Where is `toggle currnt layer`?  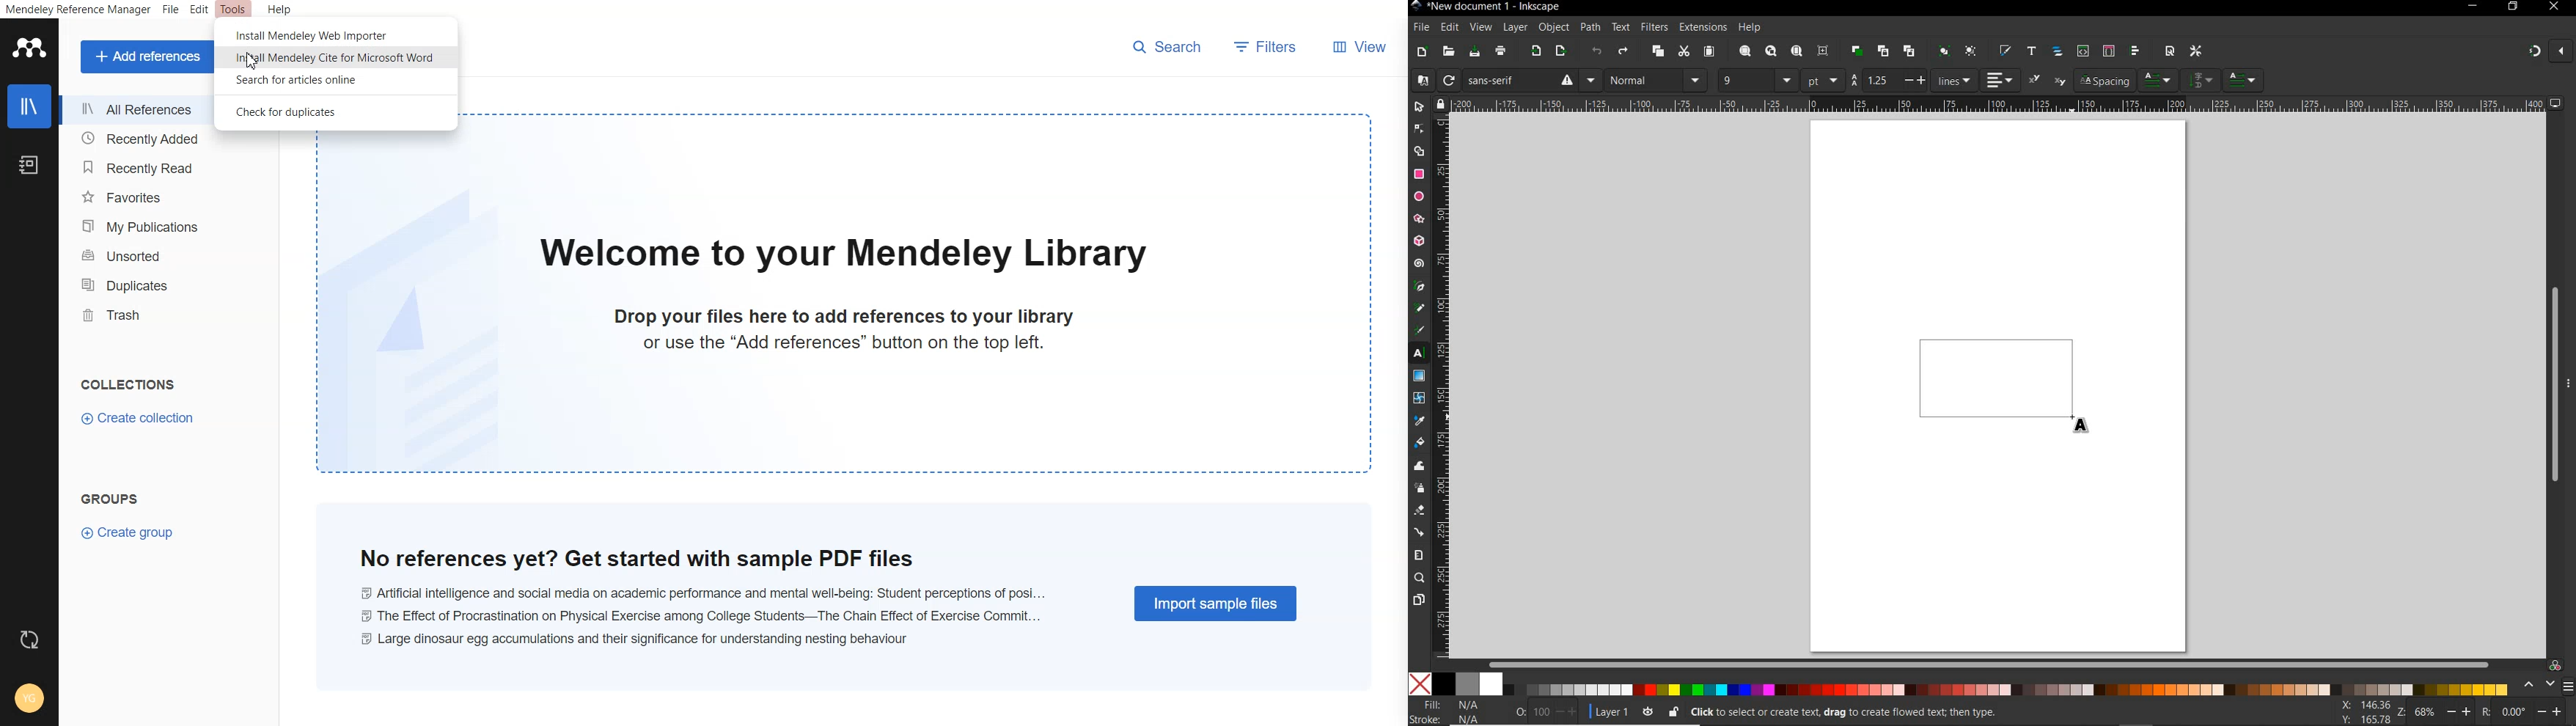
toggle currnt layer is located at coordinates (1648, 711).